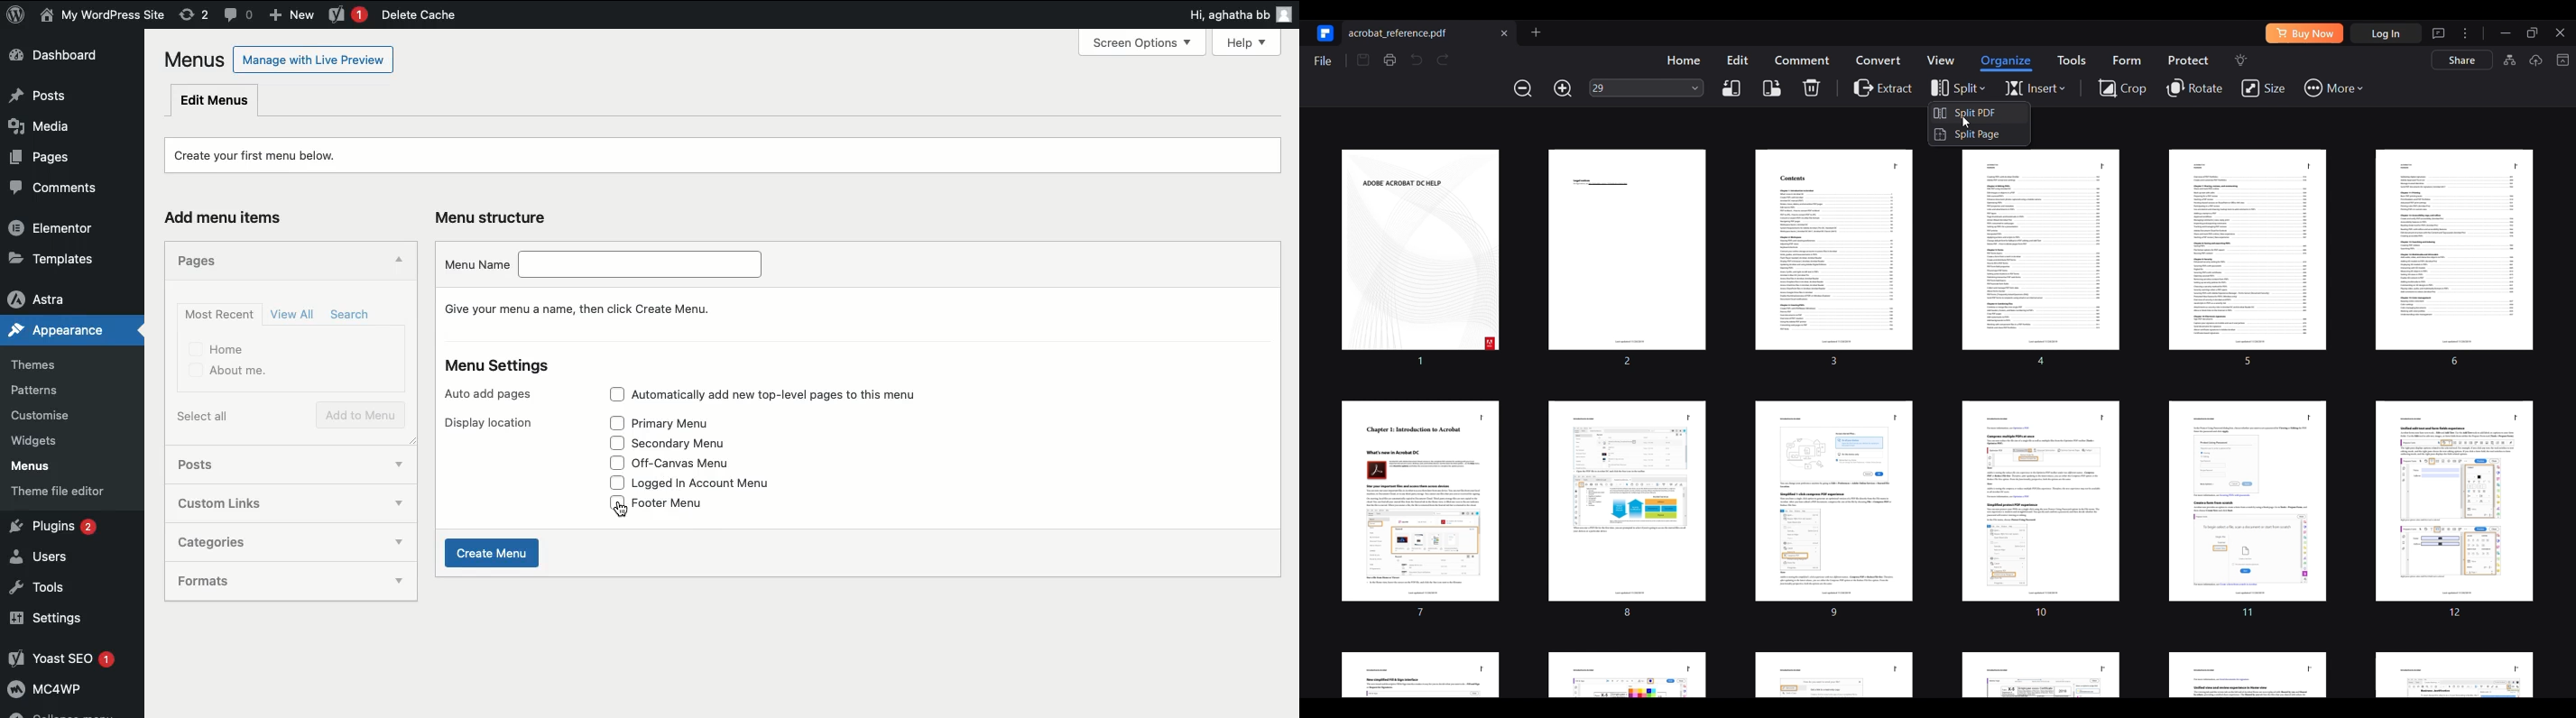 The width and height of the screenshot is (2576, 728). Describe the element at coordinates (61, 229) in the screenshot. I see `Elementor` at that location.